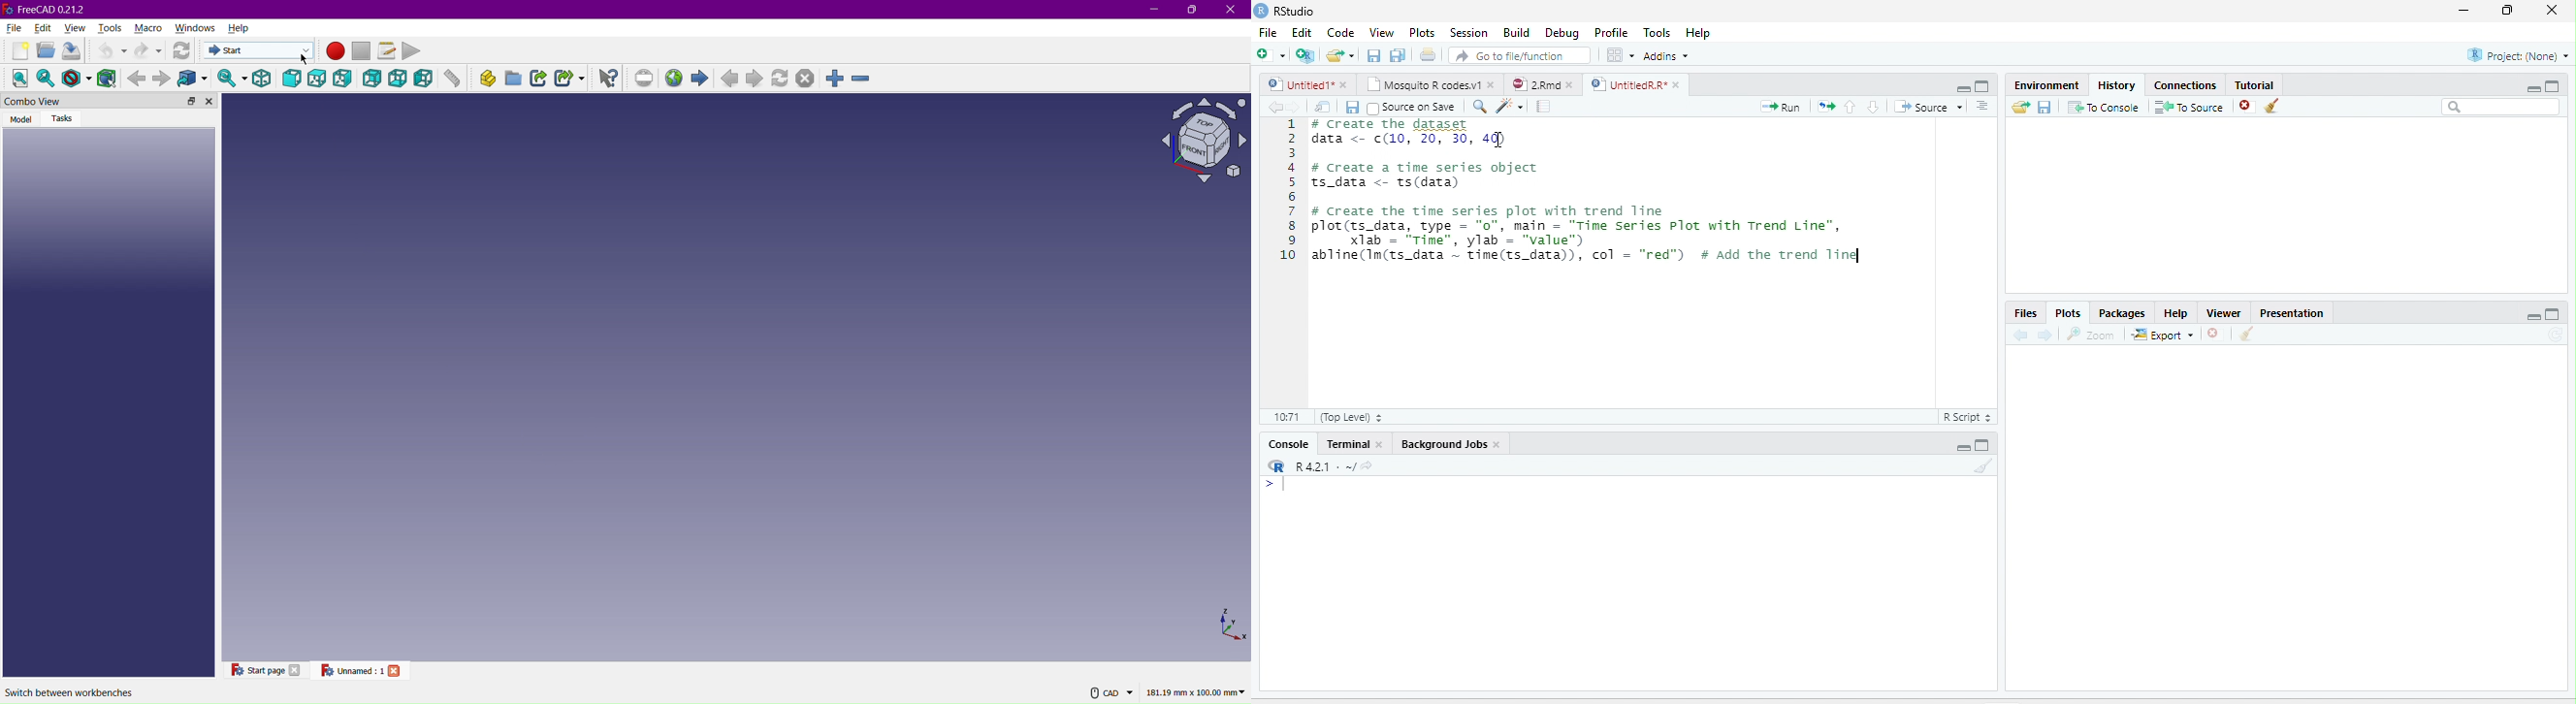  What do you see at coordinates (2246, 106) in the screenshot?
I see `Remove the selected history entries` at bounding box center [2246, 106].